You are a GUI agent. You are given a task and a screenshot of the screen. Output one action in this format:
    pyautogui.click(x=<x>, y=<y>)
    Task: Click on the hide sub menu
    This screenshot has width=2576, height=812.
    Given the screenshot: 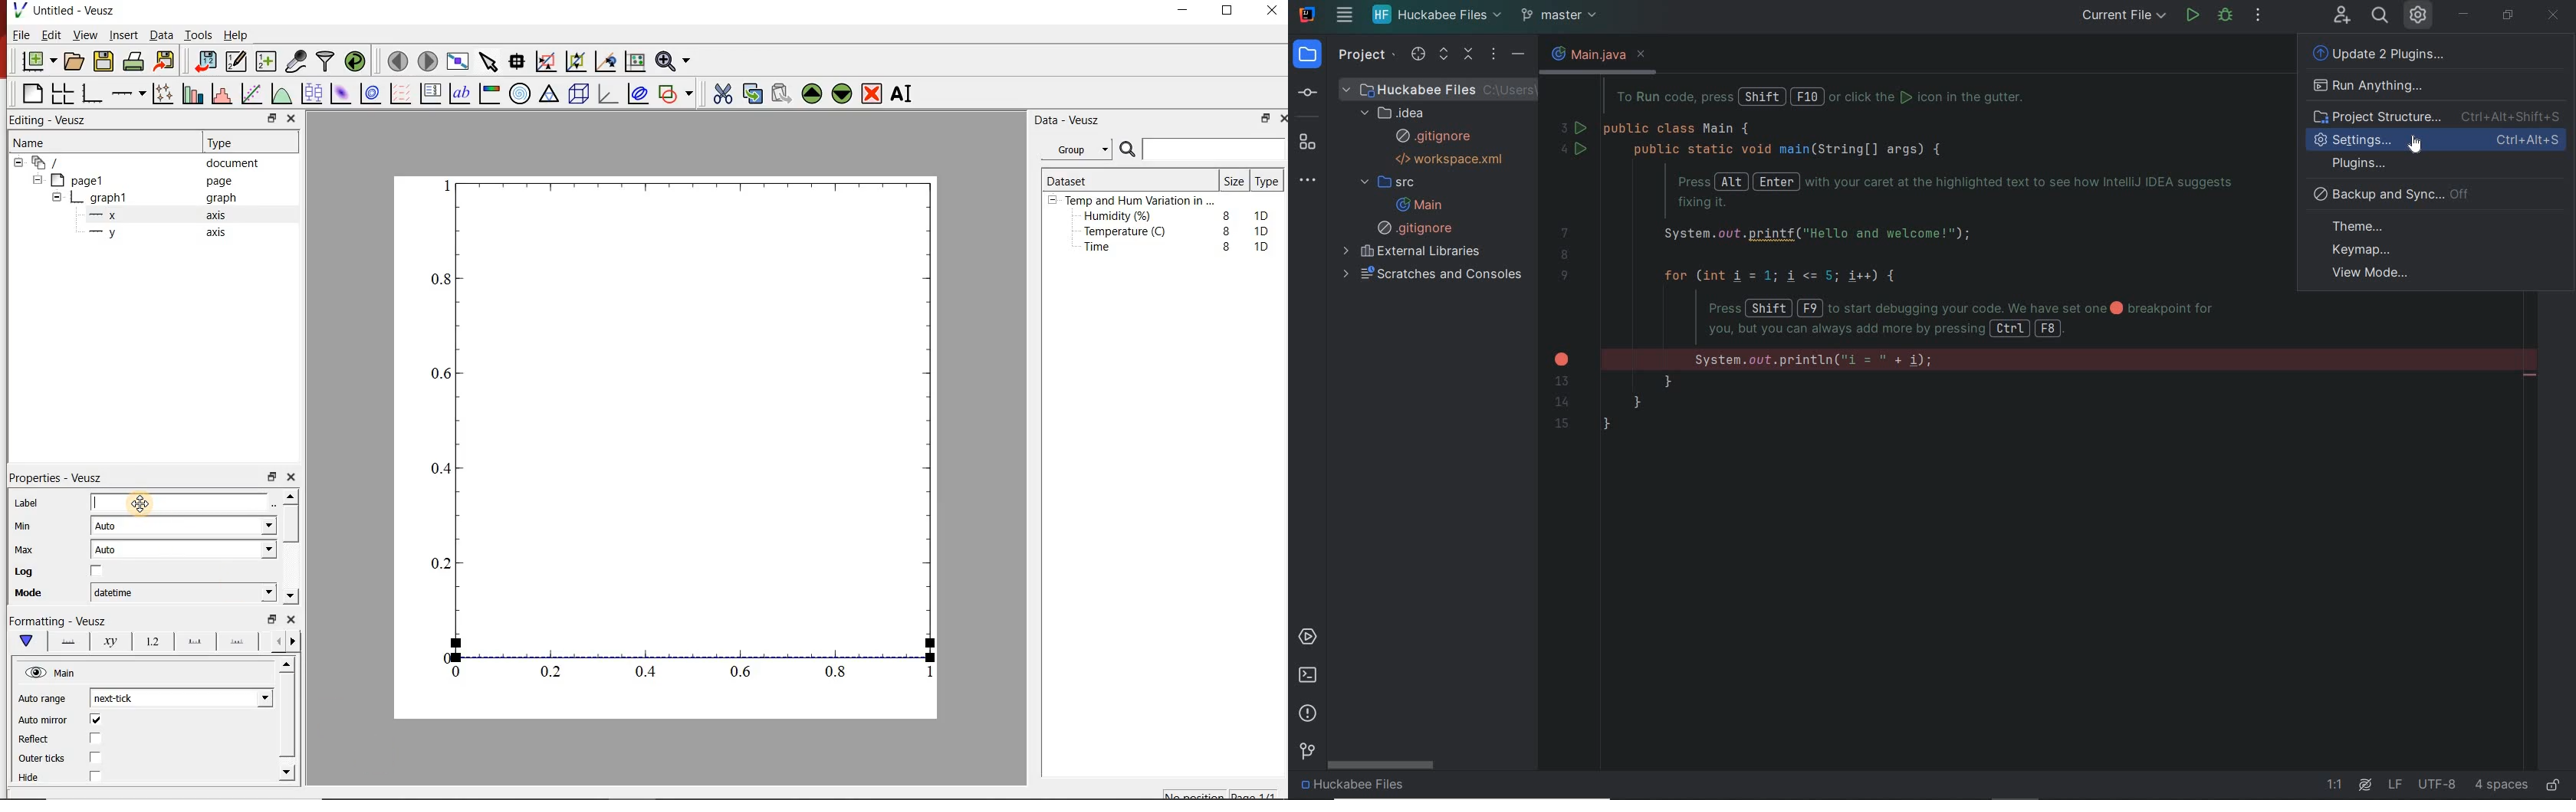 What is the action you would take?
    pyautogui.click(x=17, y=165)
    